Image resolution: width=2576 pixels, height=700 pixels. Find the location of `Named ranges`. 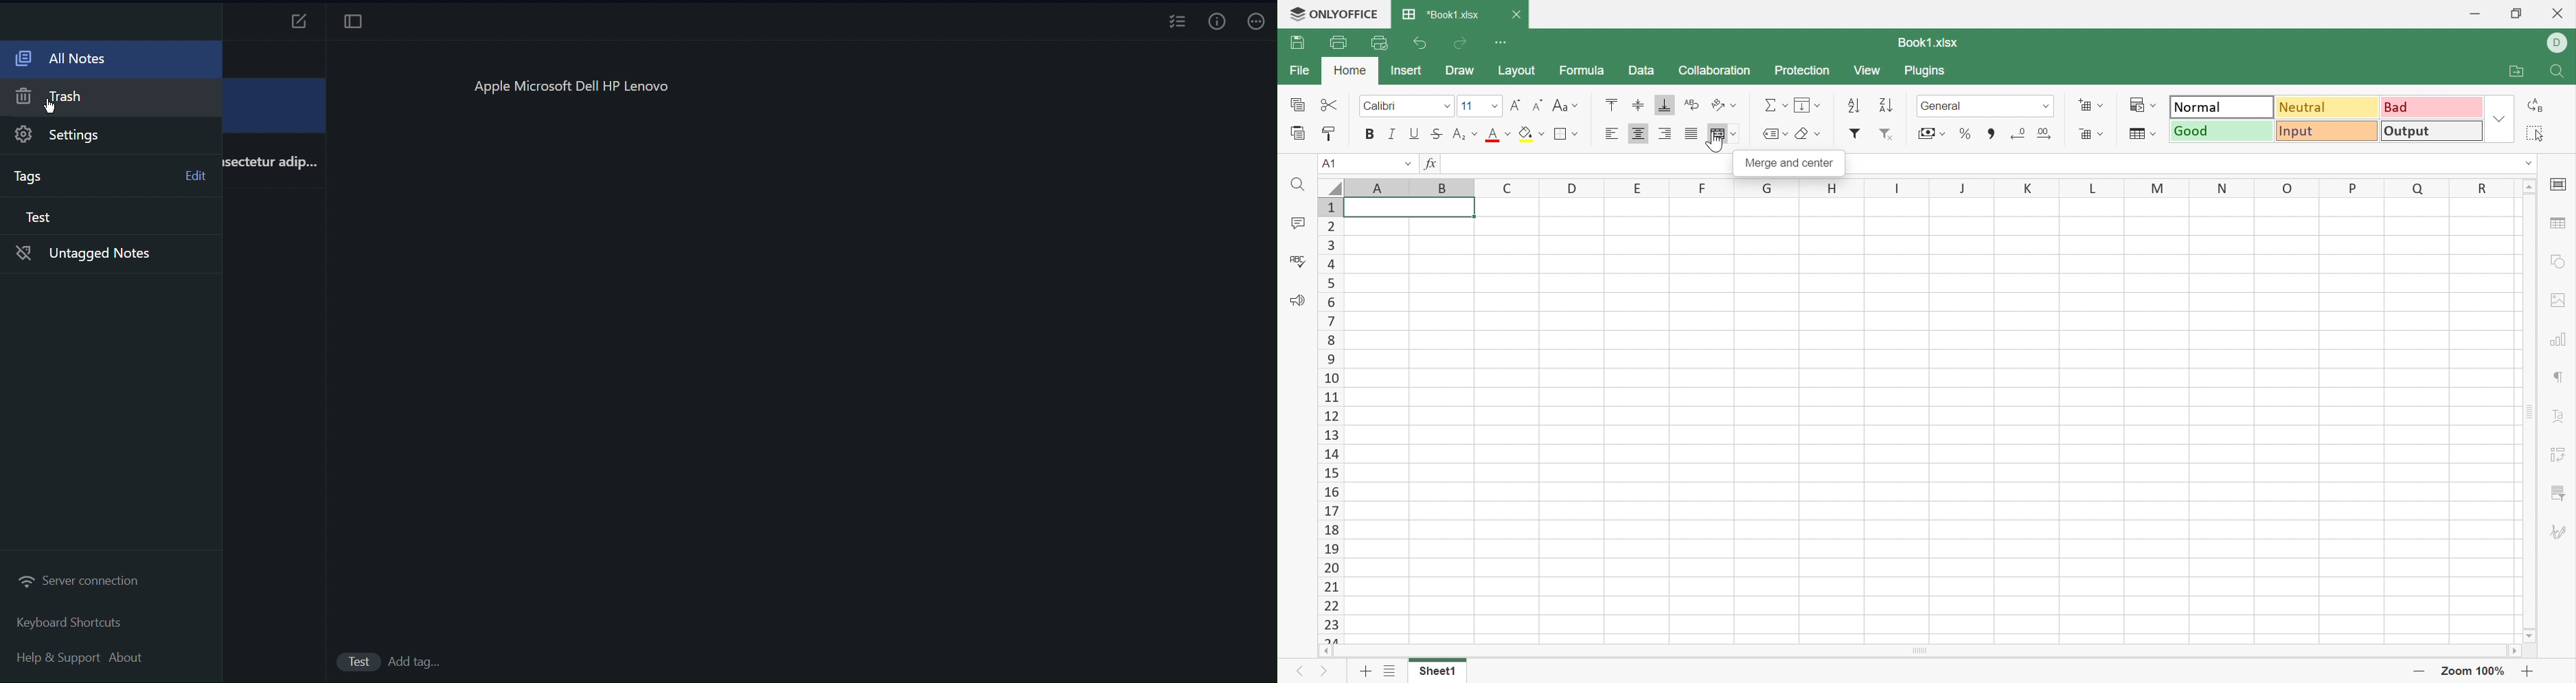

Named ranges is located at coordinates (1774, 134).